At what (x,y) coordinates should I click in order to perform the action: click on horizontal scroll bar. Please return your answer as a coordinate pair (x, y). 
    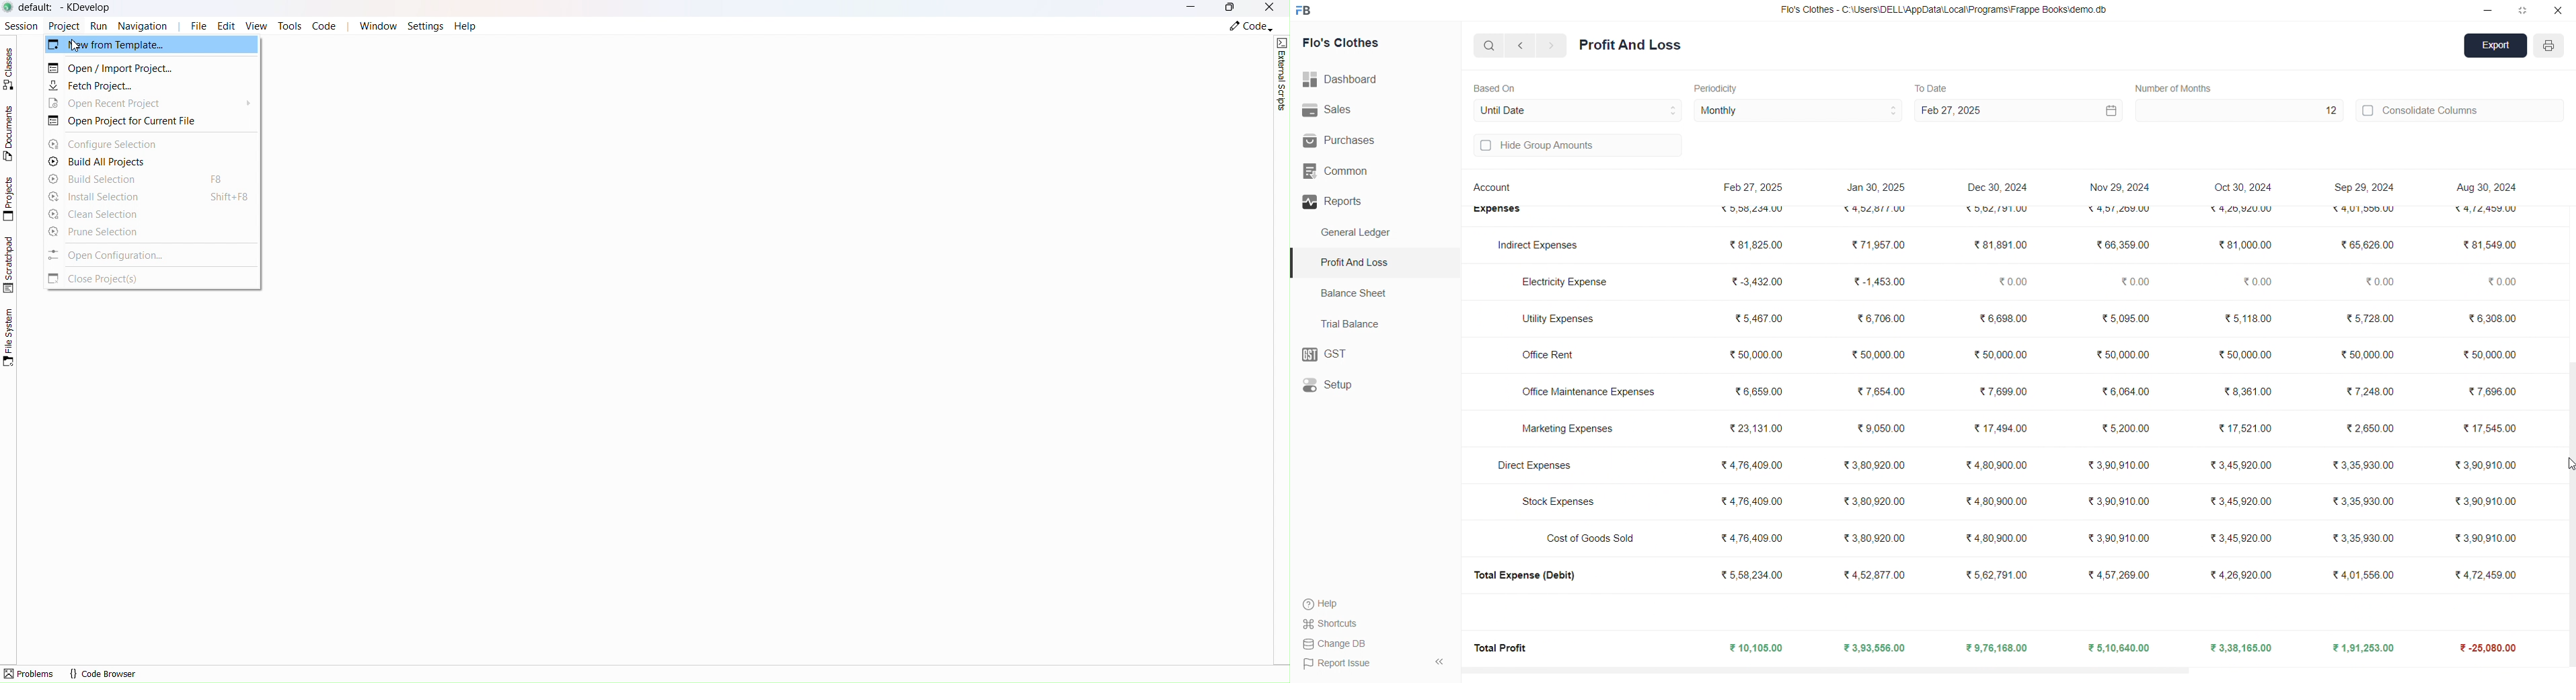
    Looking at the image, I should click on (2007, 668).